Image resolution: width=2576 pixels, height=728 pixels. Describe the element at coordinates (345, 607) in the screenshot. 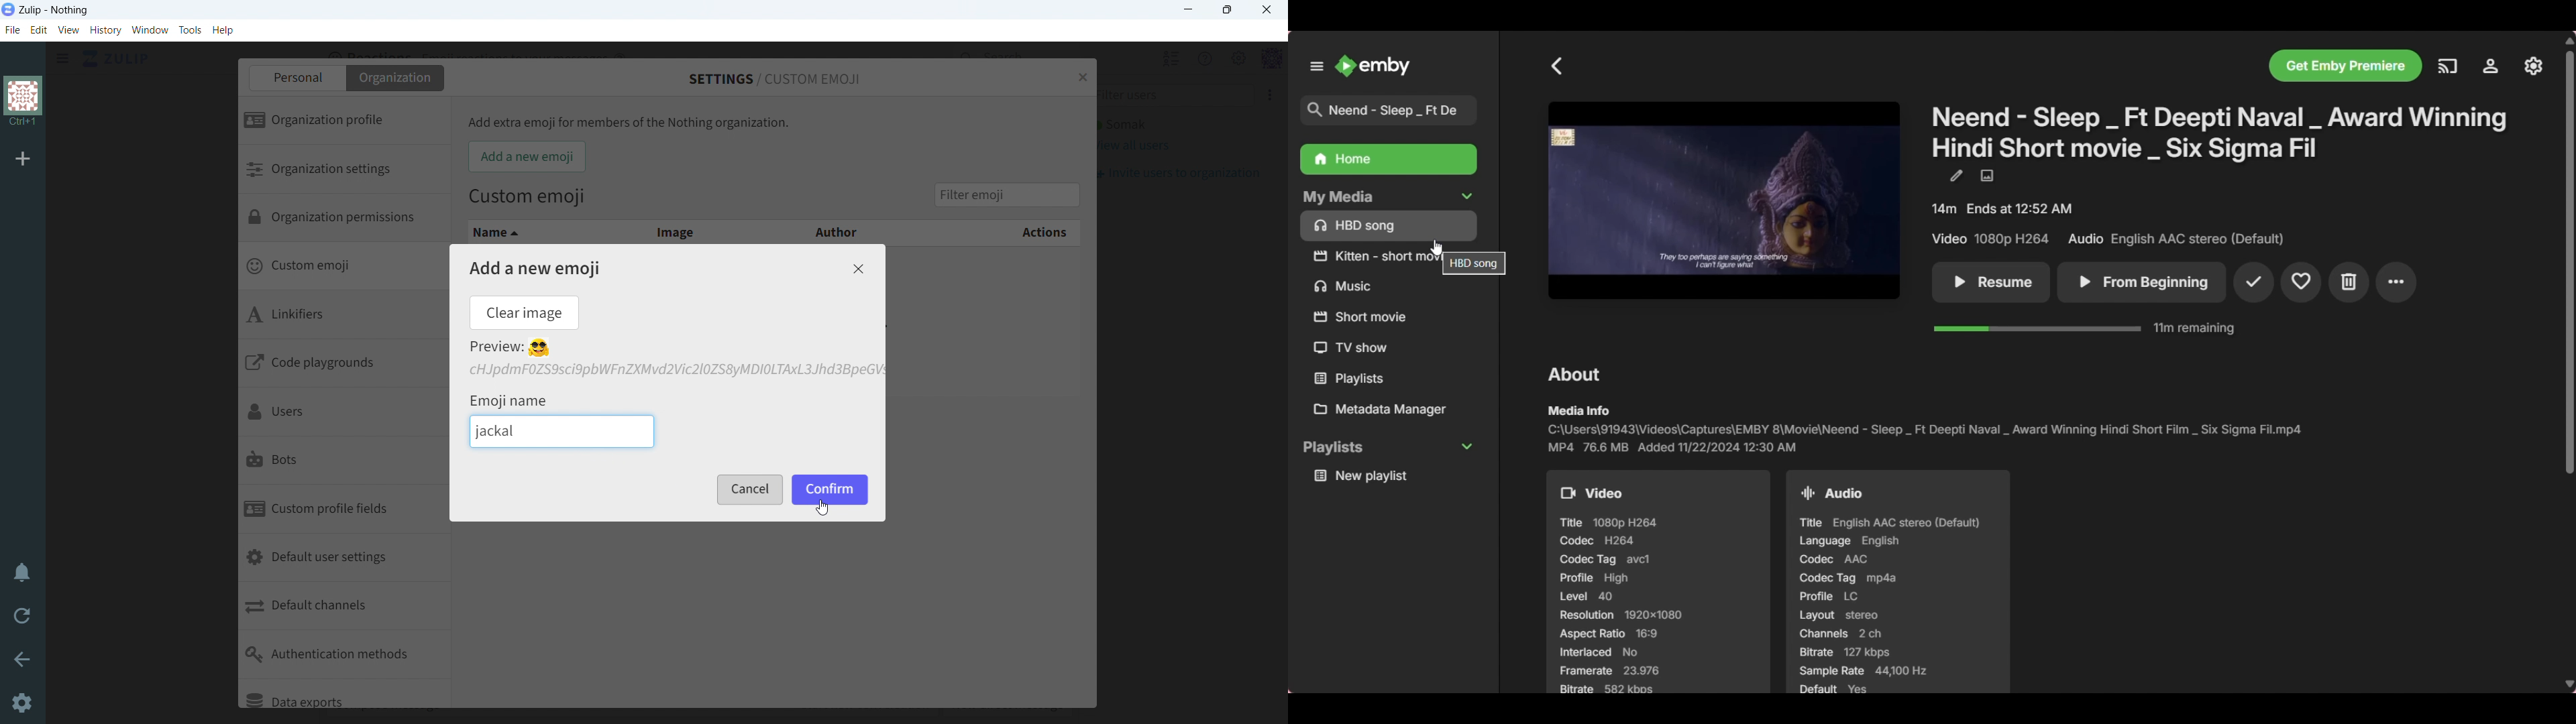

I see `default channels` at that location.